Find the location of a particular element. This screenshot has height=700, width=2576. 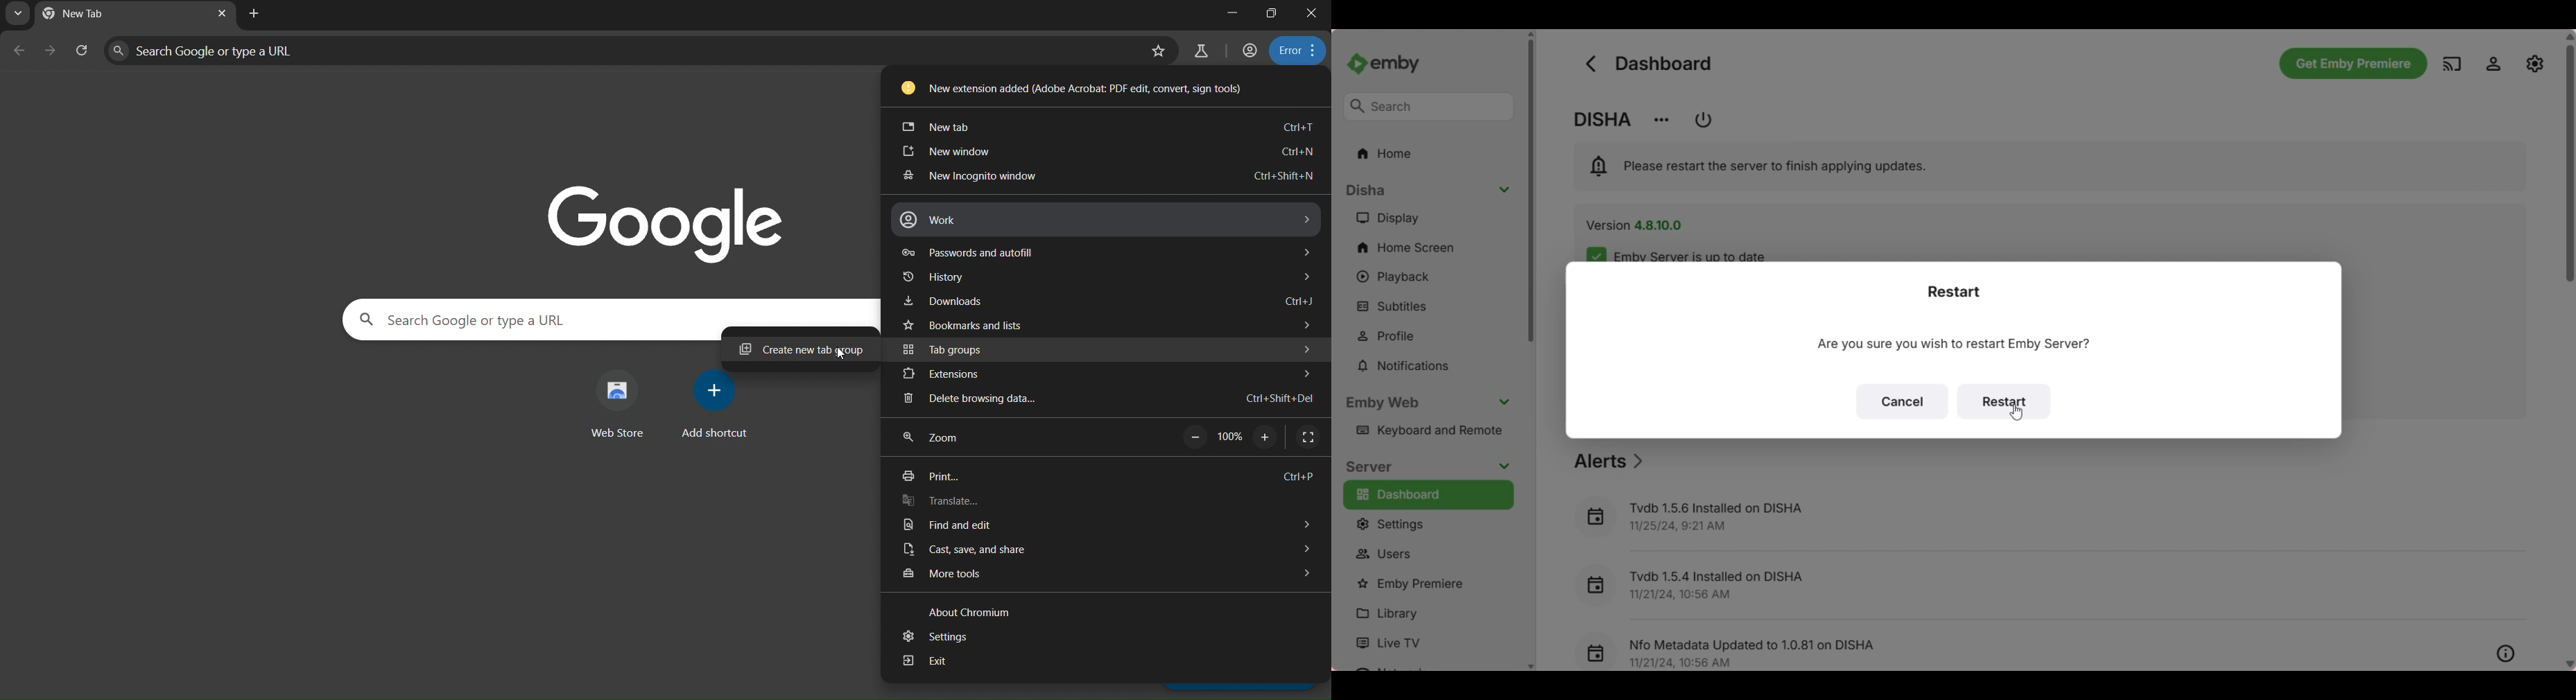

settings is located at coordinates (1108, 636).